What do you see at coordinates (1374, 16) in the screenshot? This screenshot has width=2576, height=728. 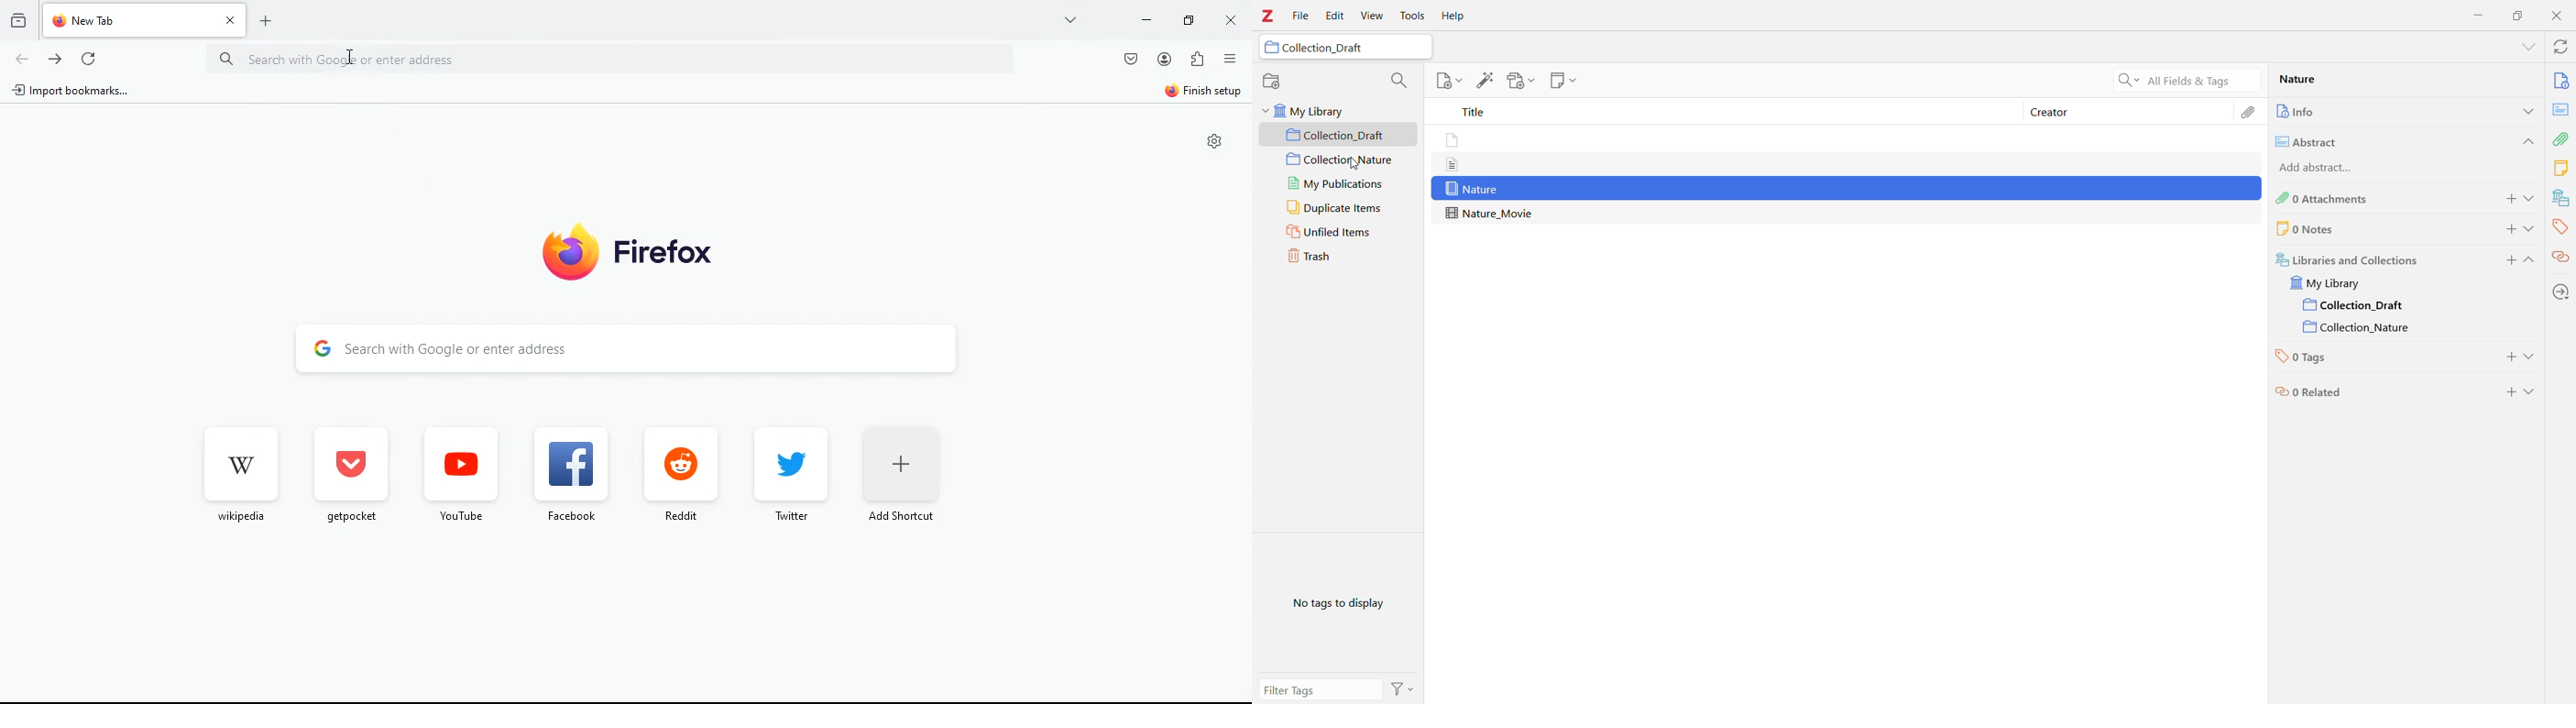 I see `View` at bounding box center [1374, 16].